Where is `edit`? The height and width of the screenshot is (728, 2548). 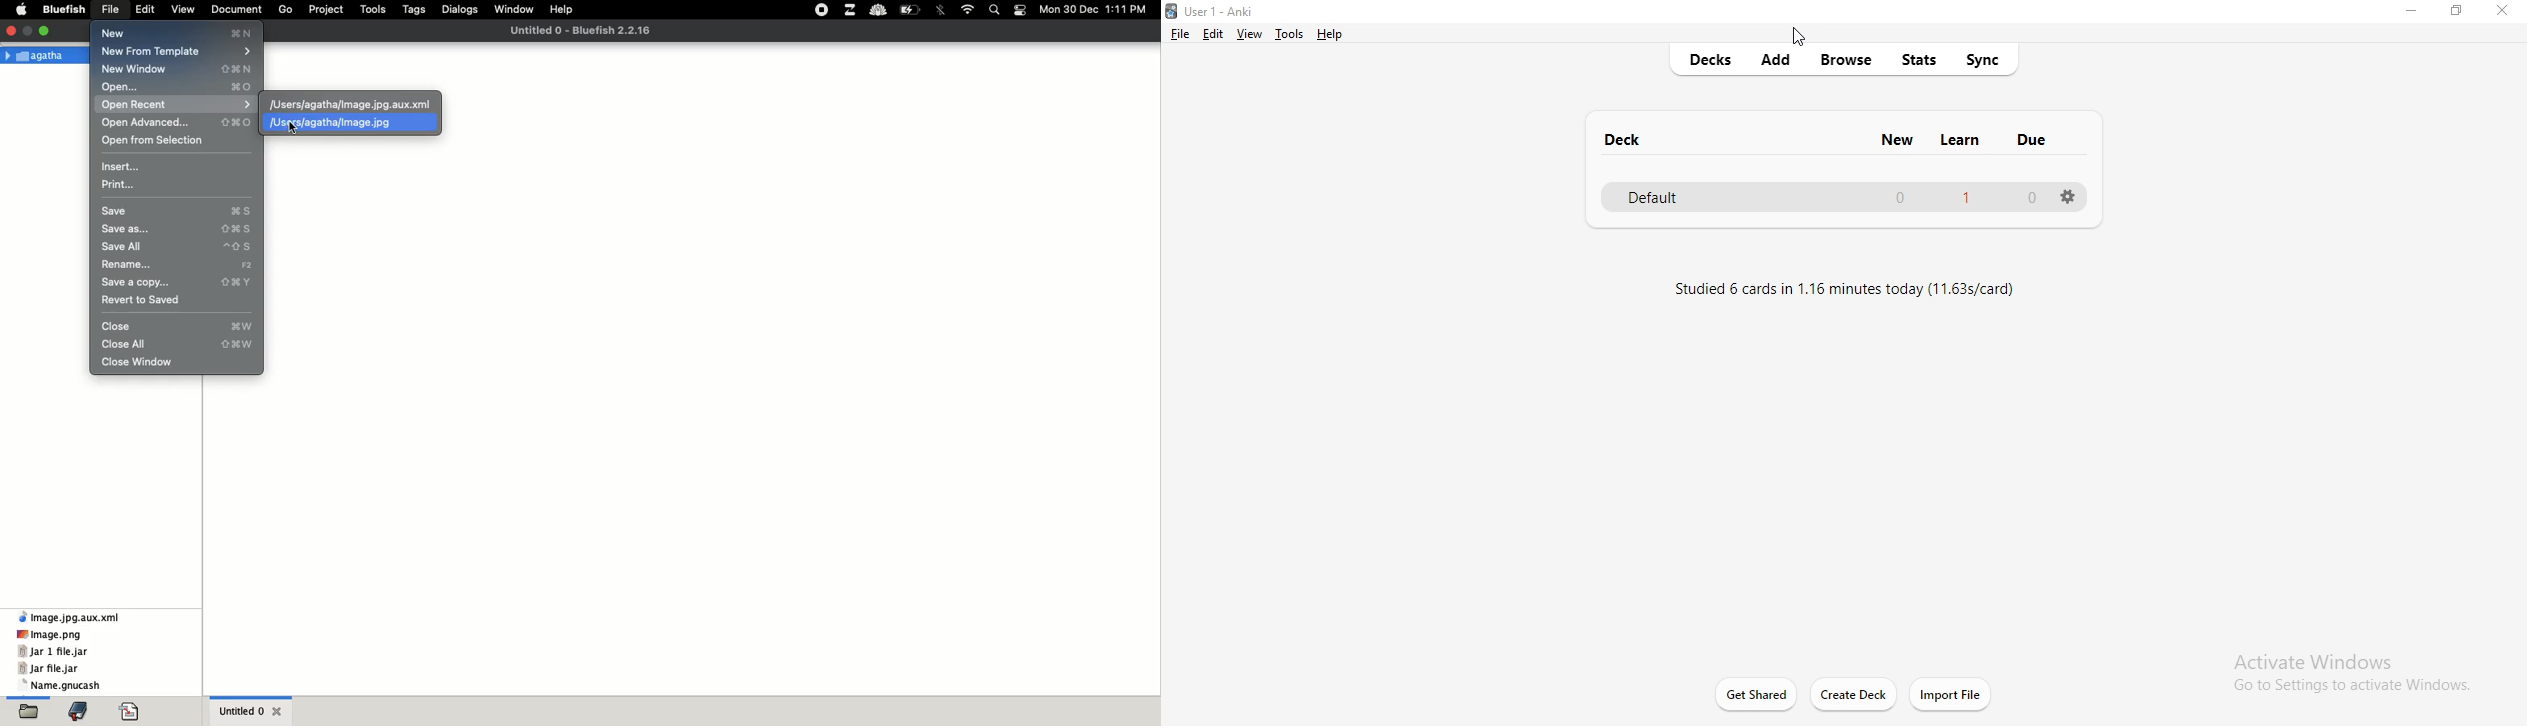
edit is located at coordinates (1212, 34).